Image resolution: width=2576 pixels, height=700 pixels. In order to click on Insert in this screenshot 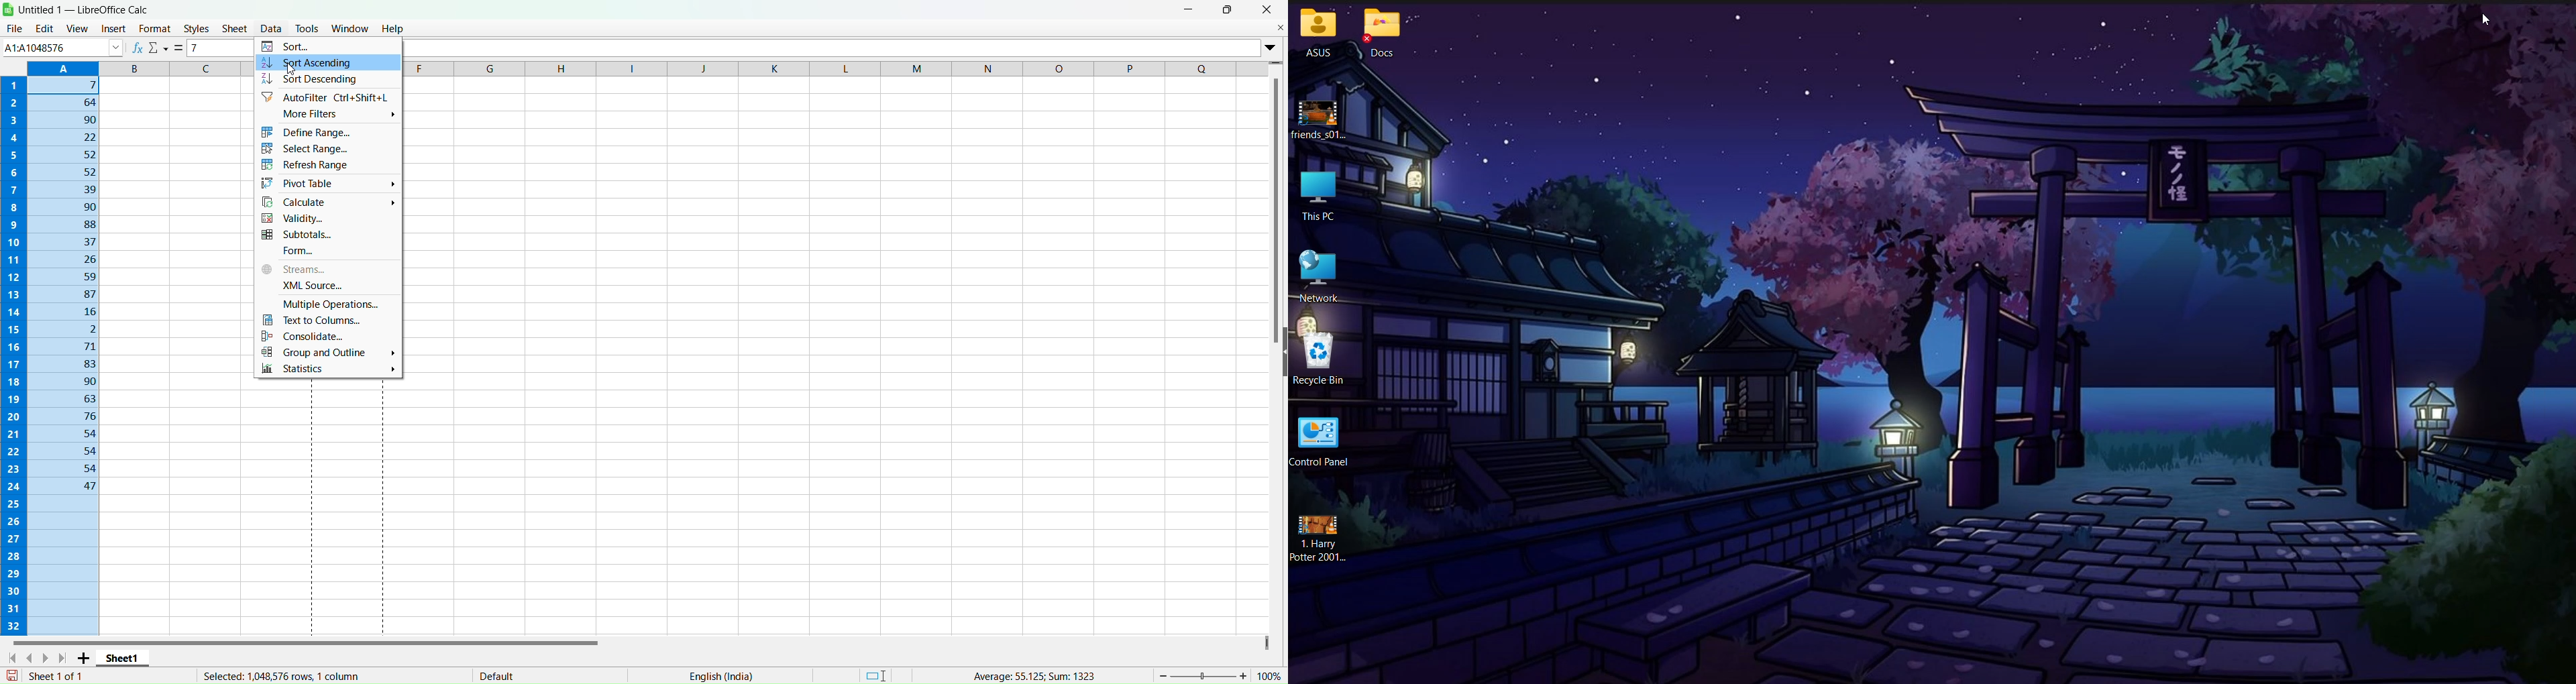, I will do `click(111, 29)`.